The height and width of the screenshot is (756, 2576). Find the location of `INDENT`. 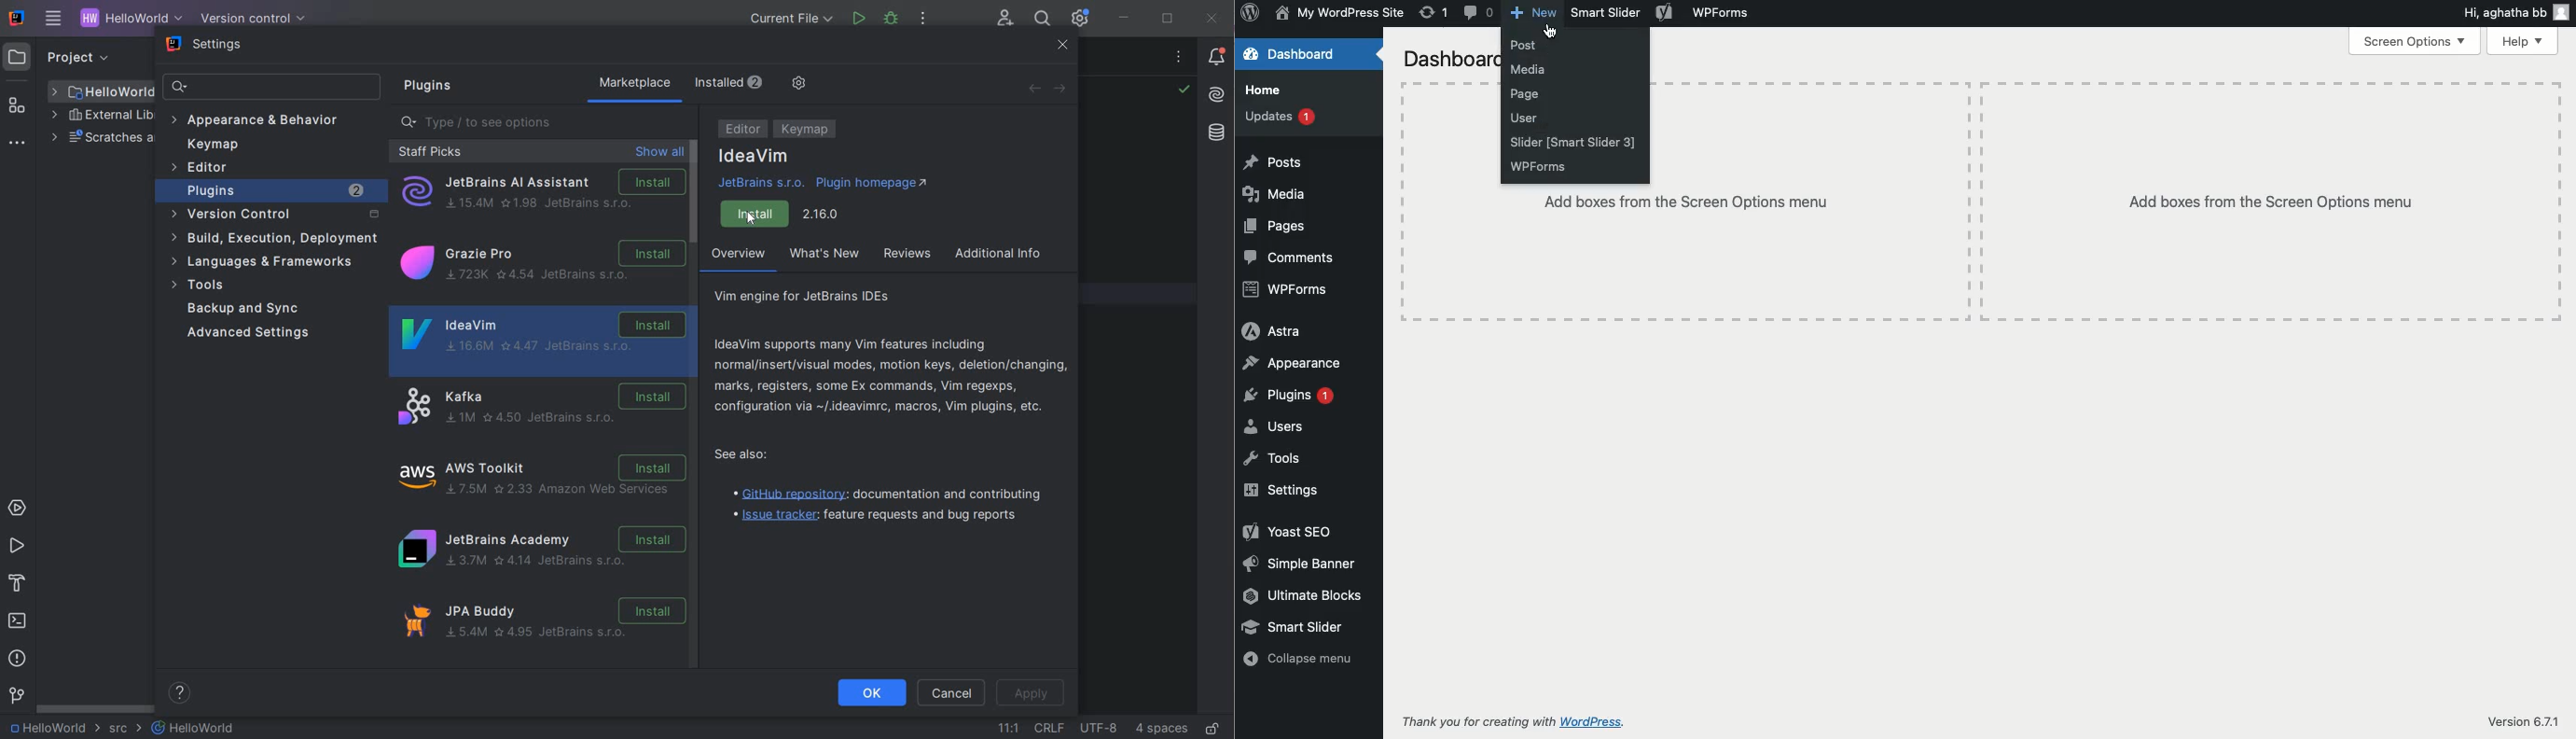

INDENT is located at coordinates (1161, 728).